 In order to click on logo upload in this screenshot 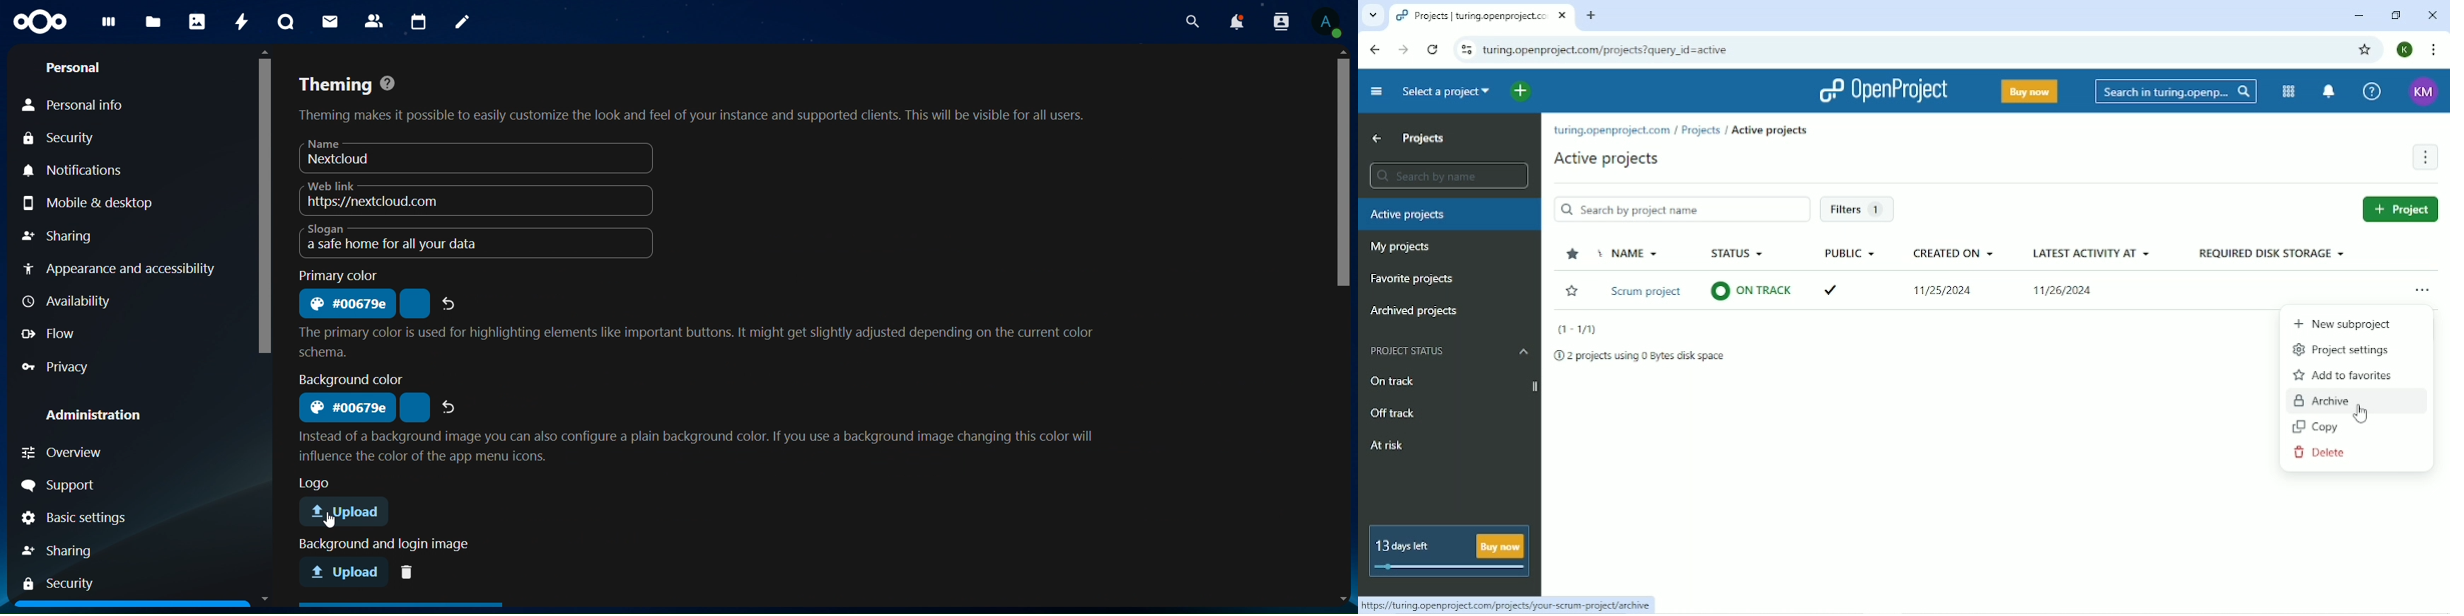, I will do `click(349, 513)`.